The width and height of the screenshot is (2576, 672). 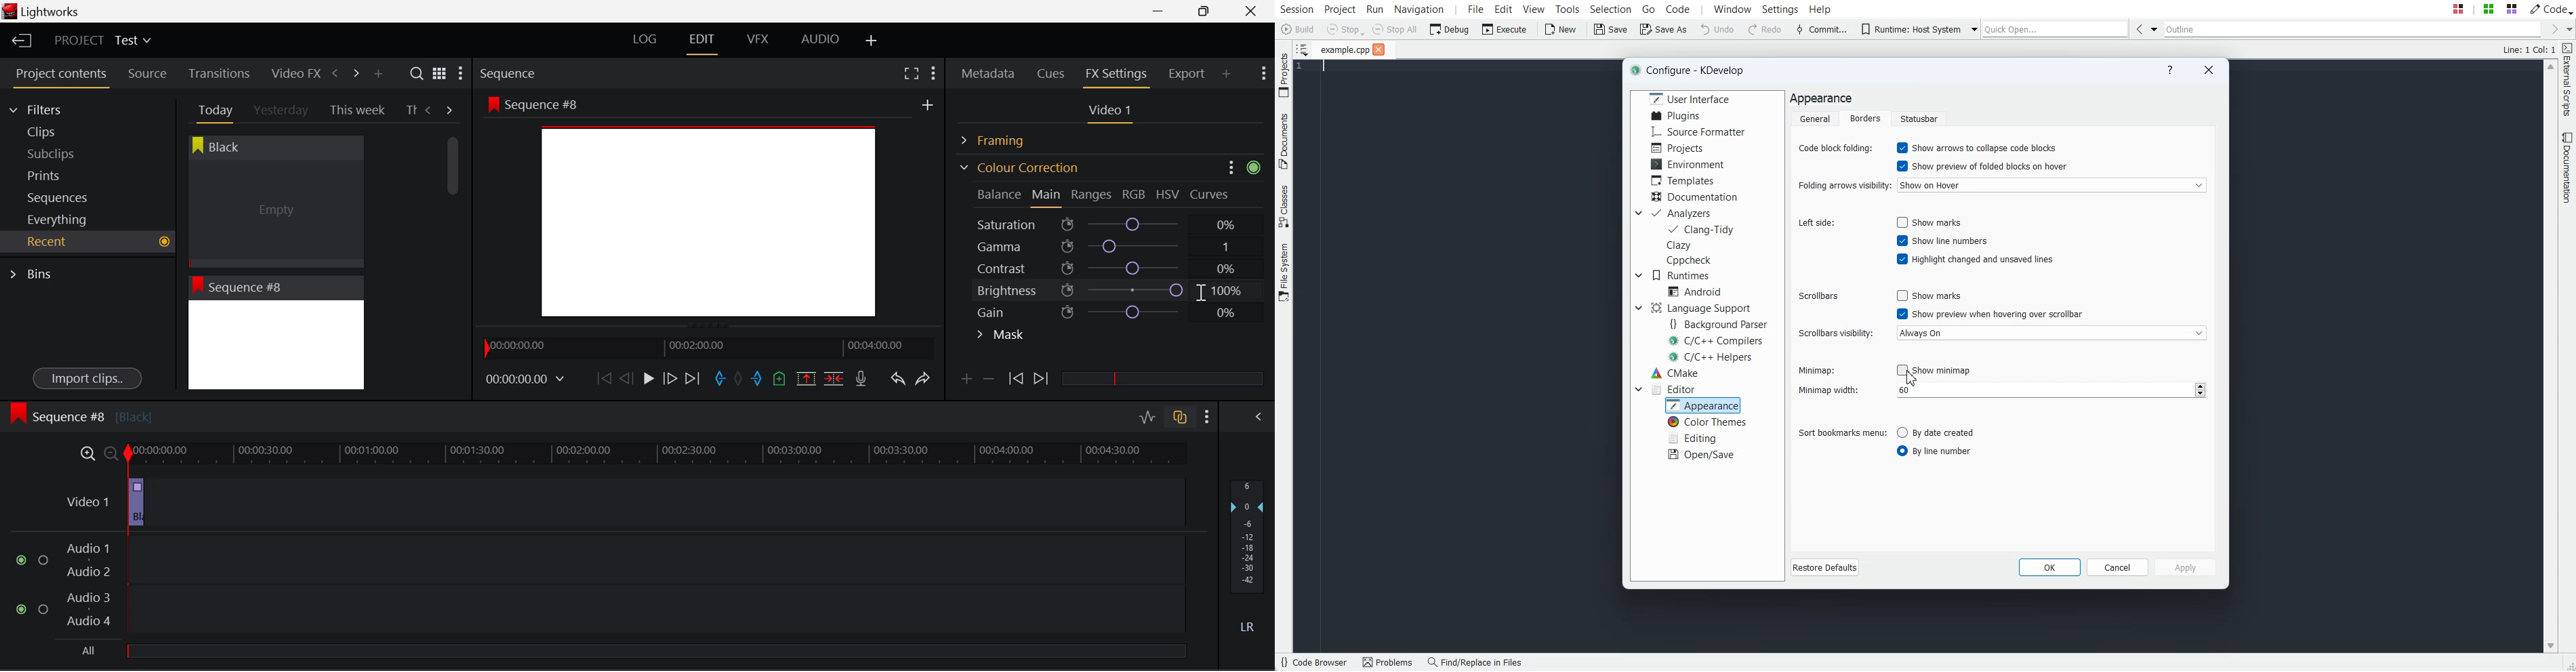 I want to click on Delete/Cut, so click(x=834, y=378).